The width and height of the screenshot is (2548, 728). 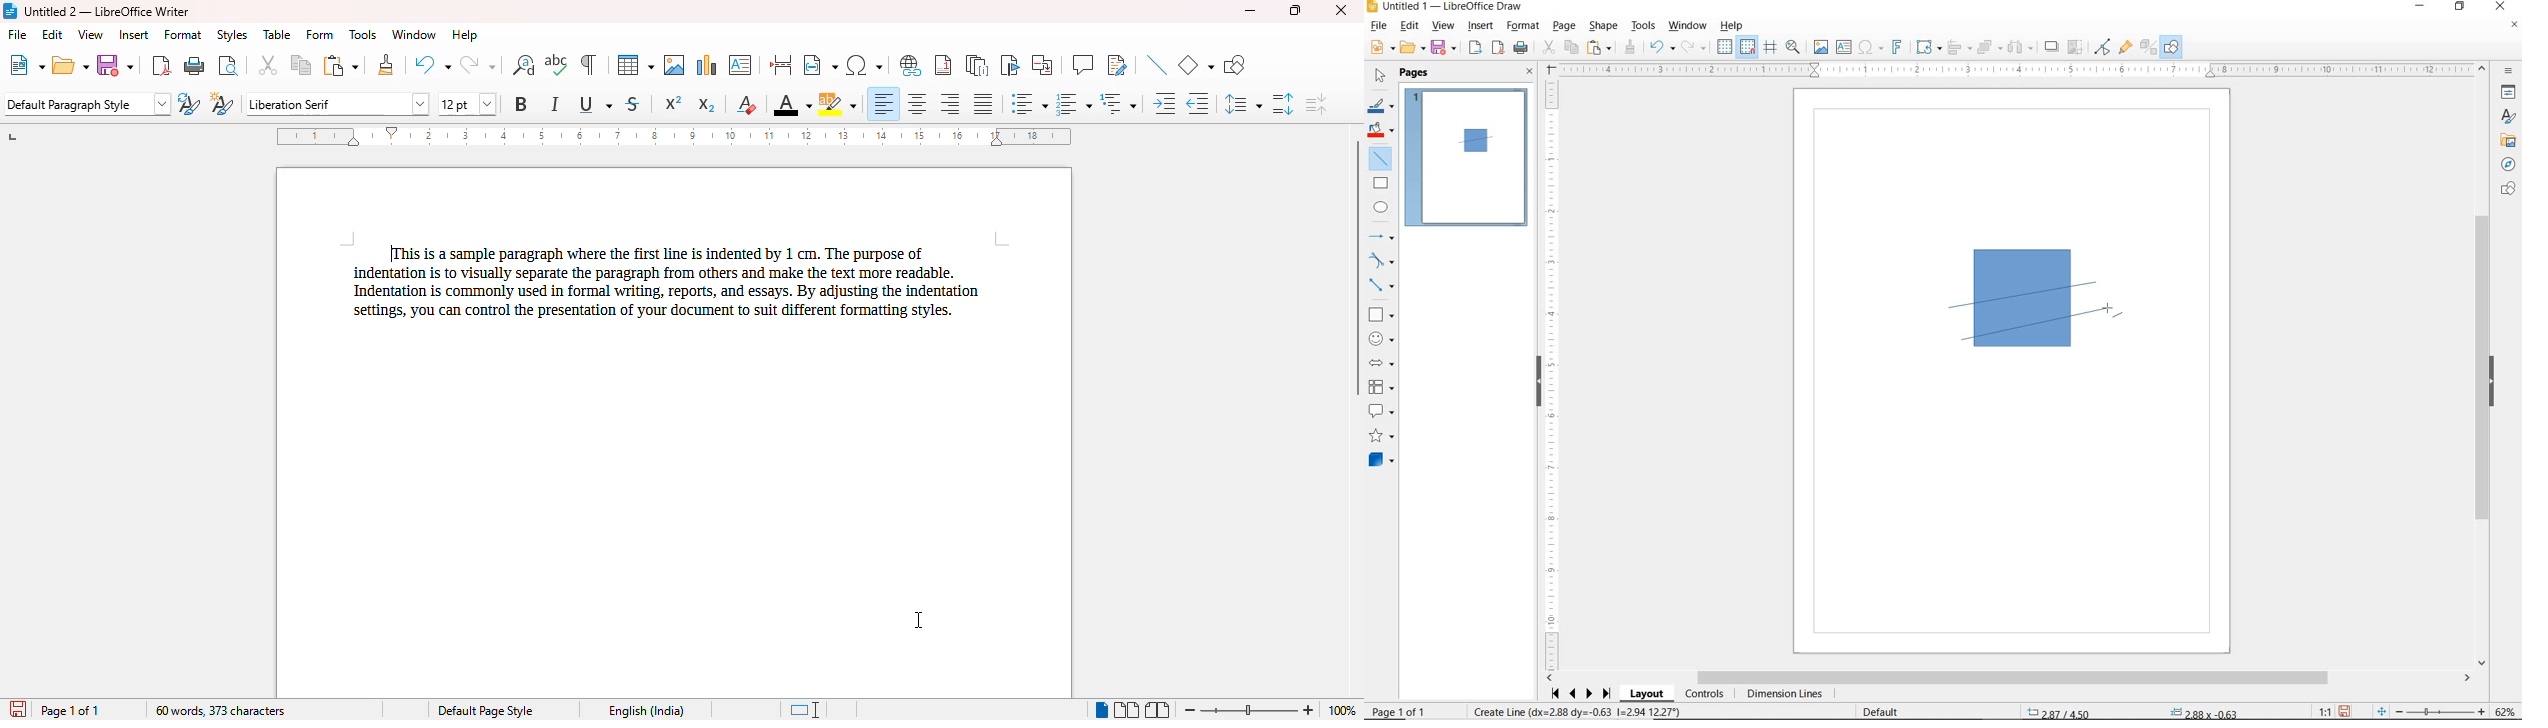 What do you see at coordinates (2505, 117) in the screenshot?
I see `STYLES` at bounding box center [2505, 117].